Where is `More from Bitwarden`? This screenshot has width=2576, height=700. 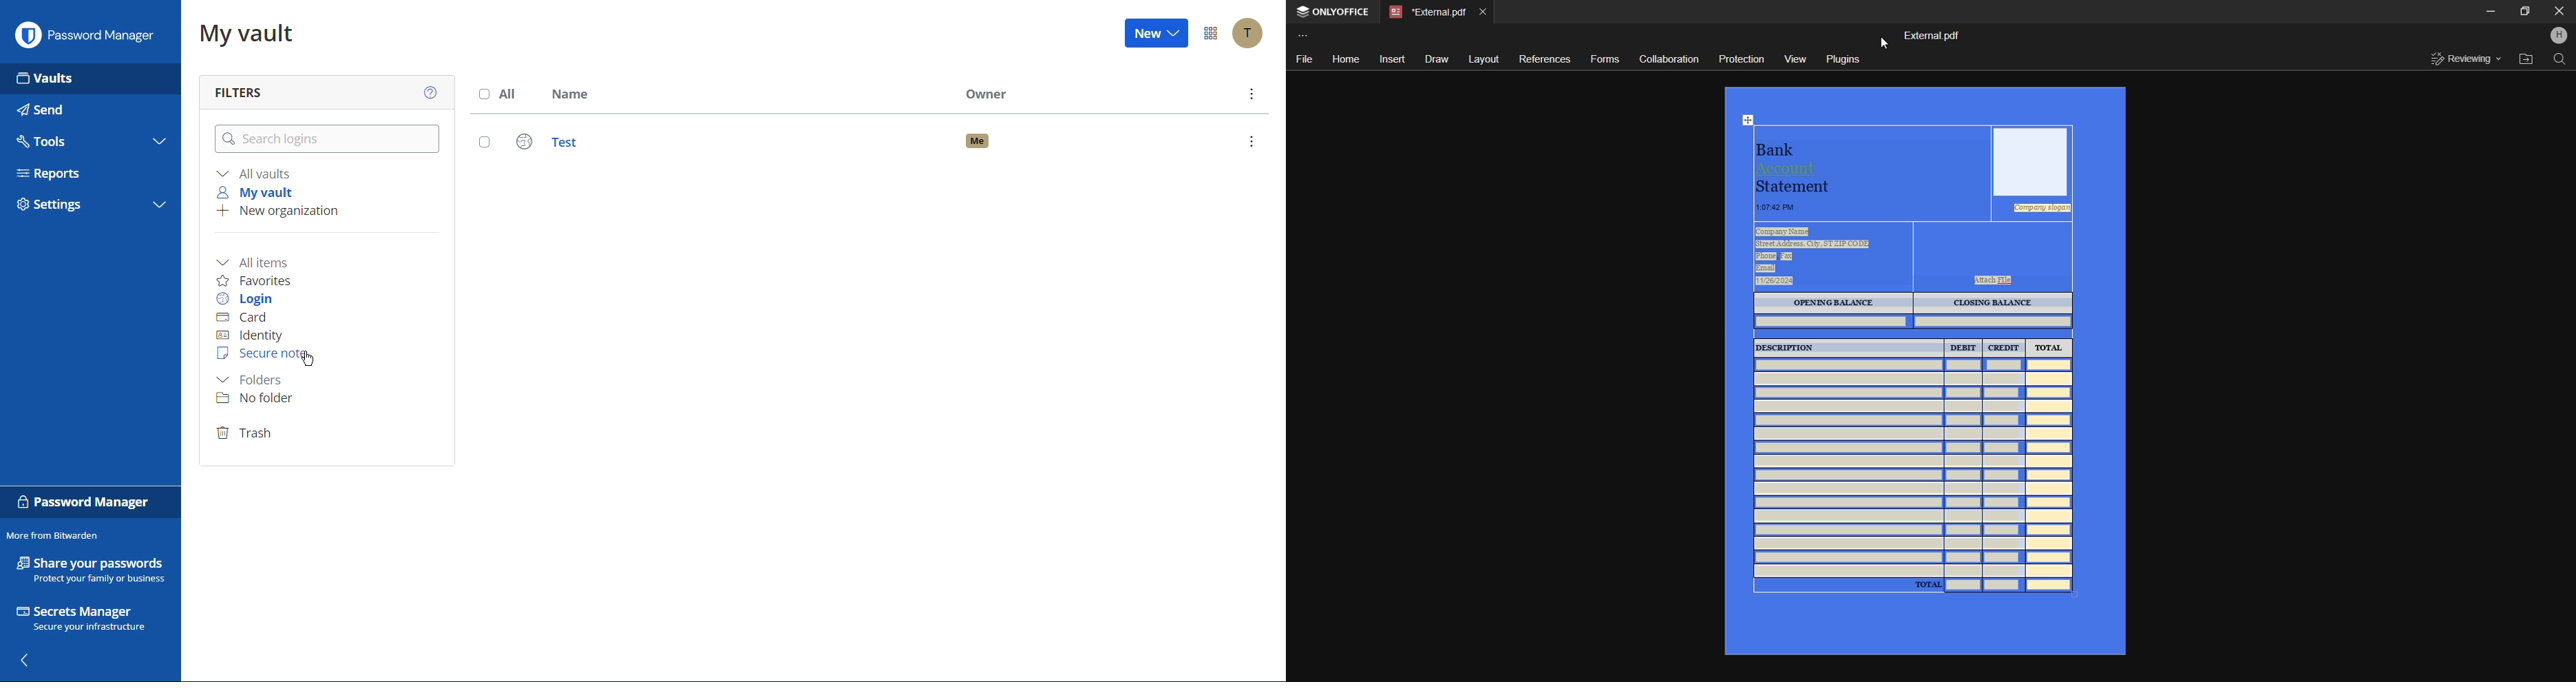 More from Bitwarden is located at coordinates (56, 535).